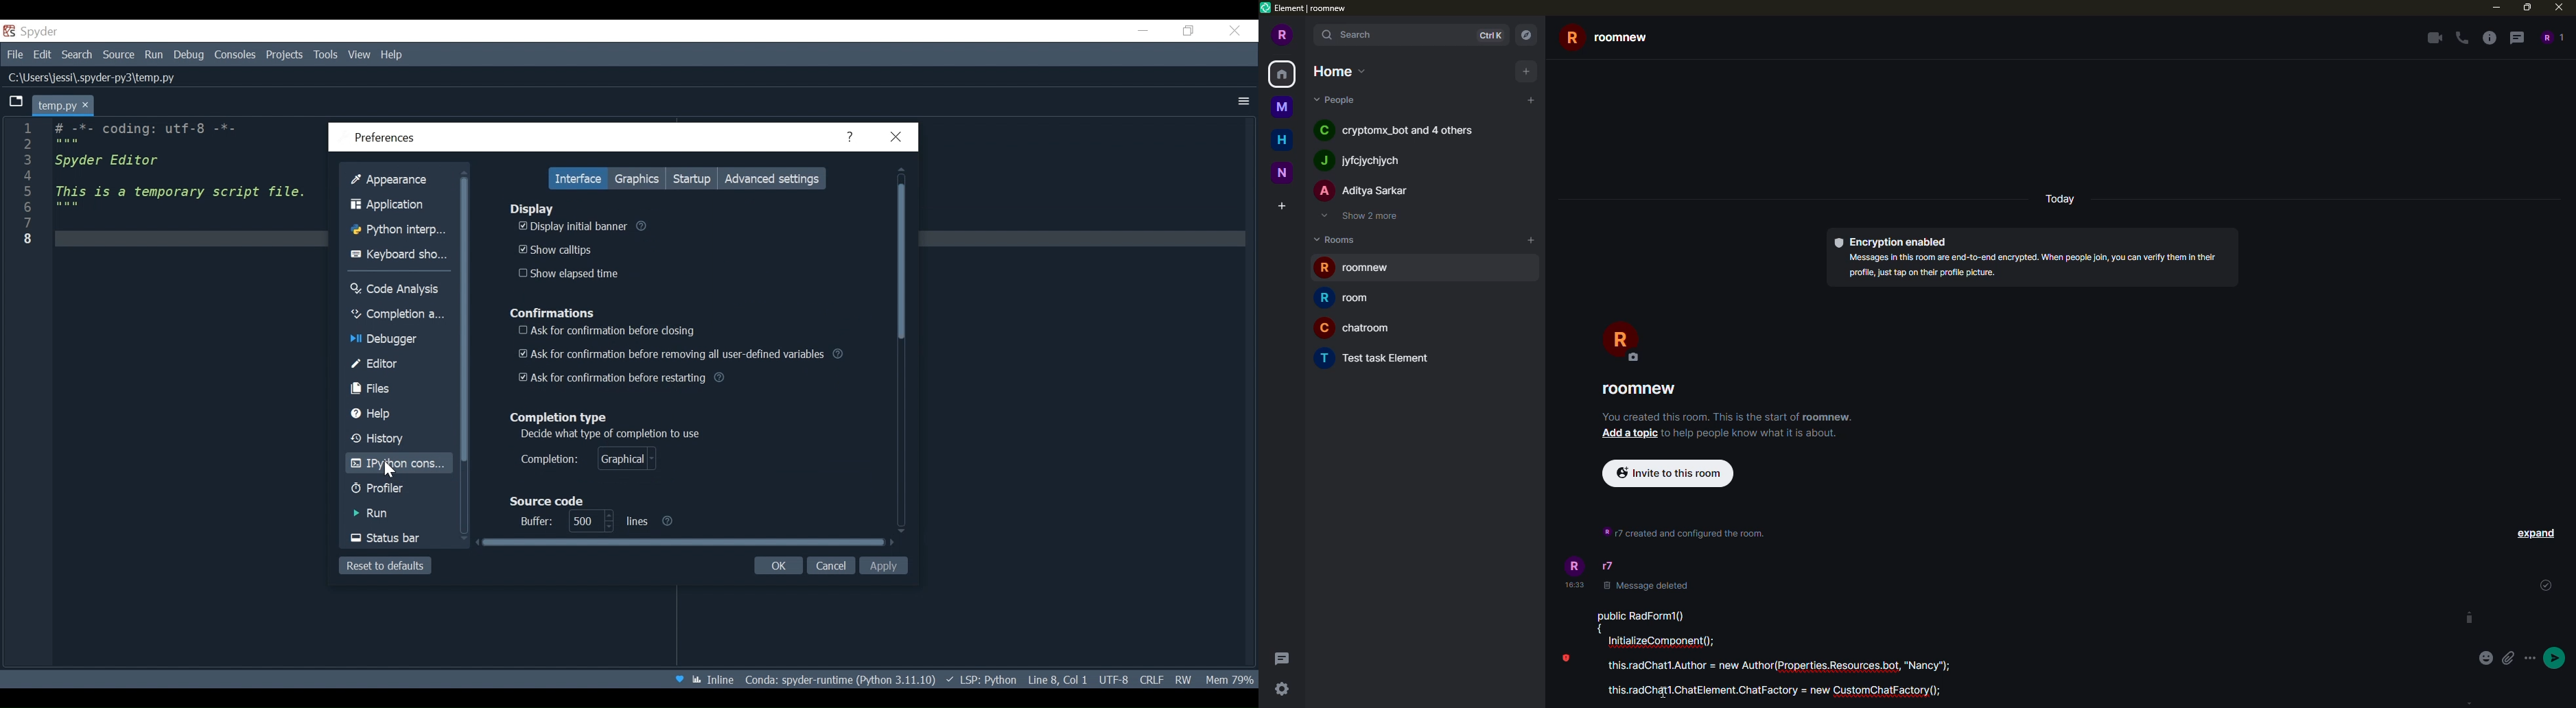 This screenshot has width=2576, height=728. What do you see at coordinates (399, 254) in the screenshot?
I see `Keyboard Shortcut` at bounding box center [399, 254].